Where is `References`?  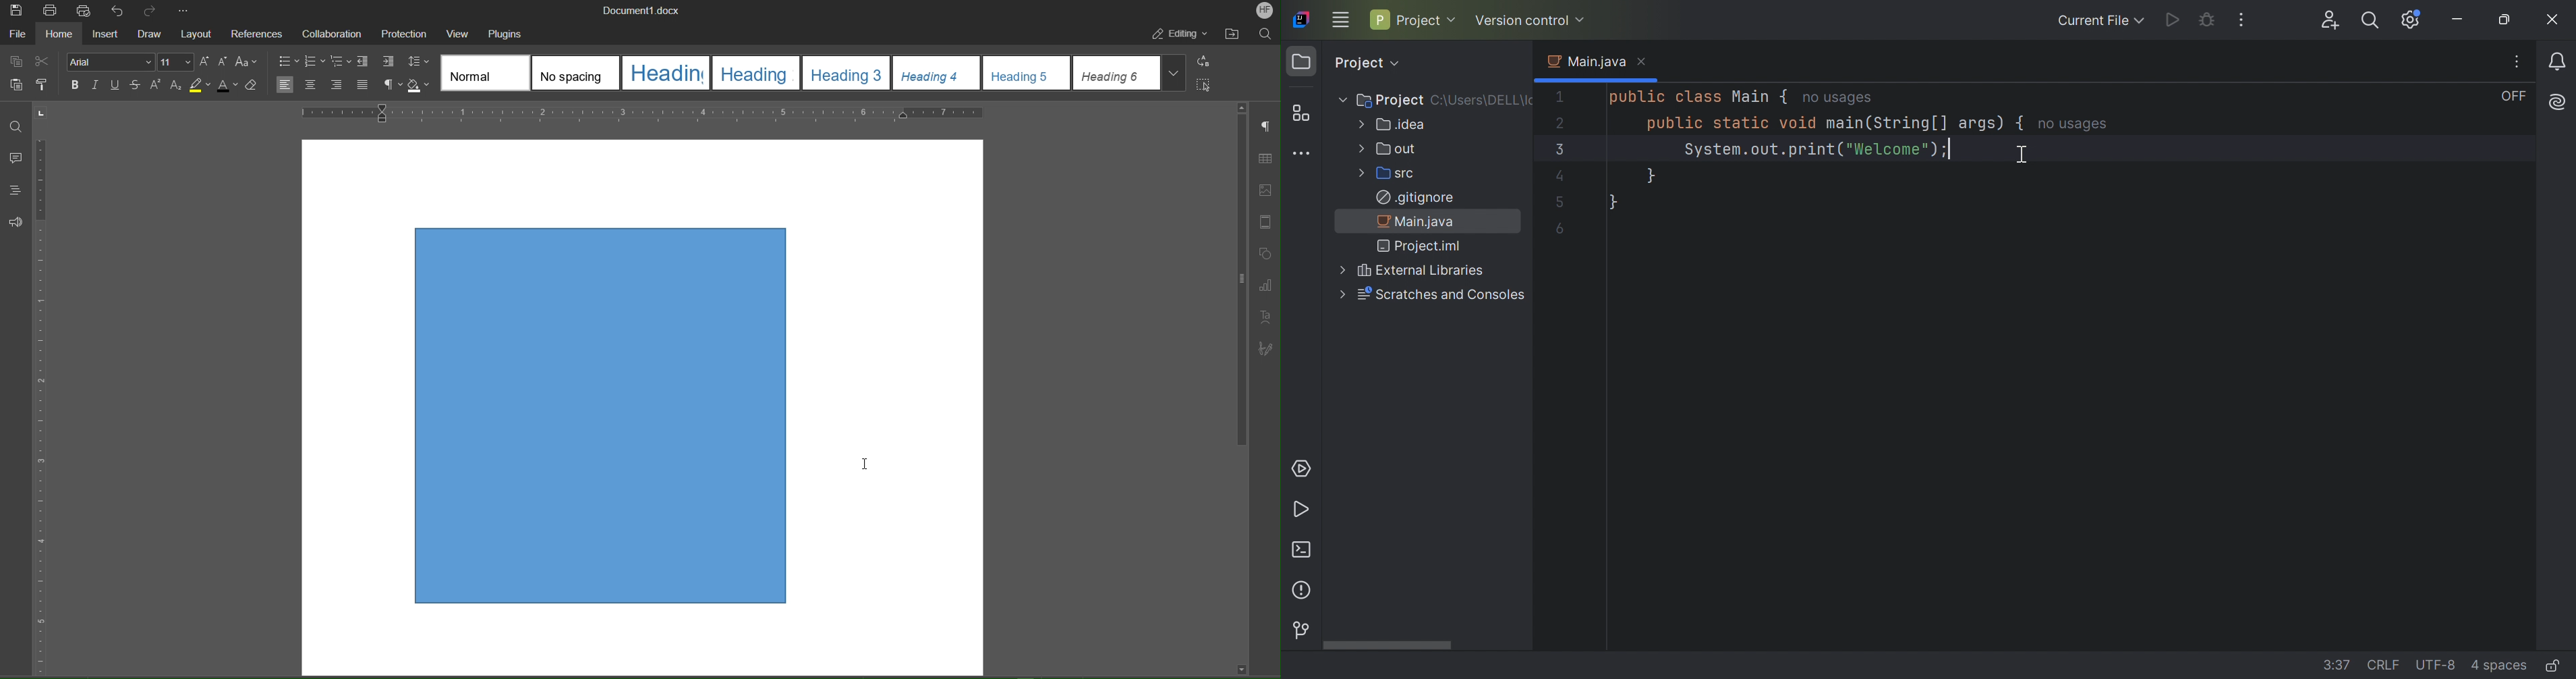
References is located at coordinates (259, 32).